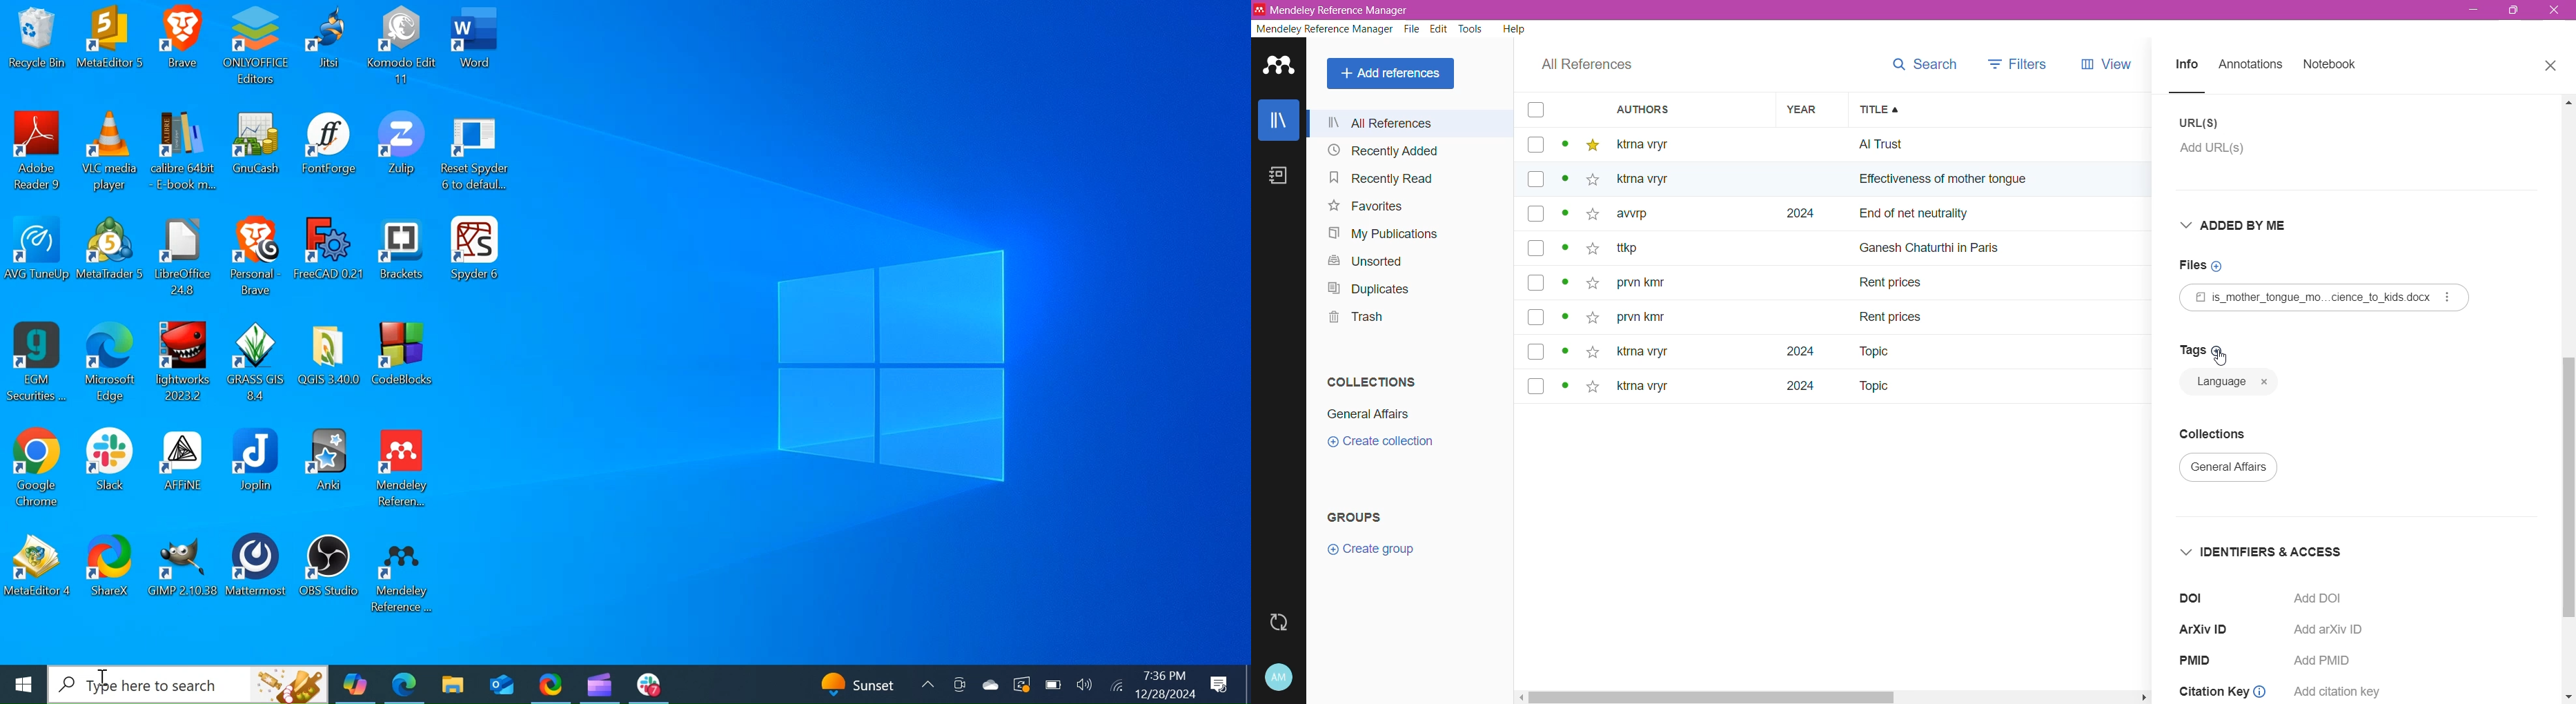 This screenshot has width=2576, height=728. Describe the element at coordinates (1368, 414) in the screenshot. I see `General Affairs` at that location.